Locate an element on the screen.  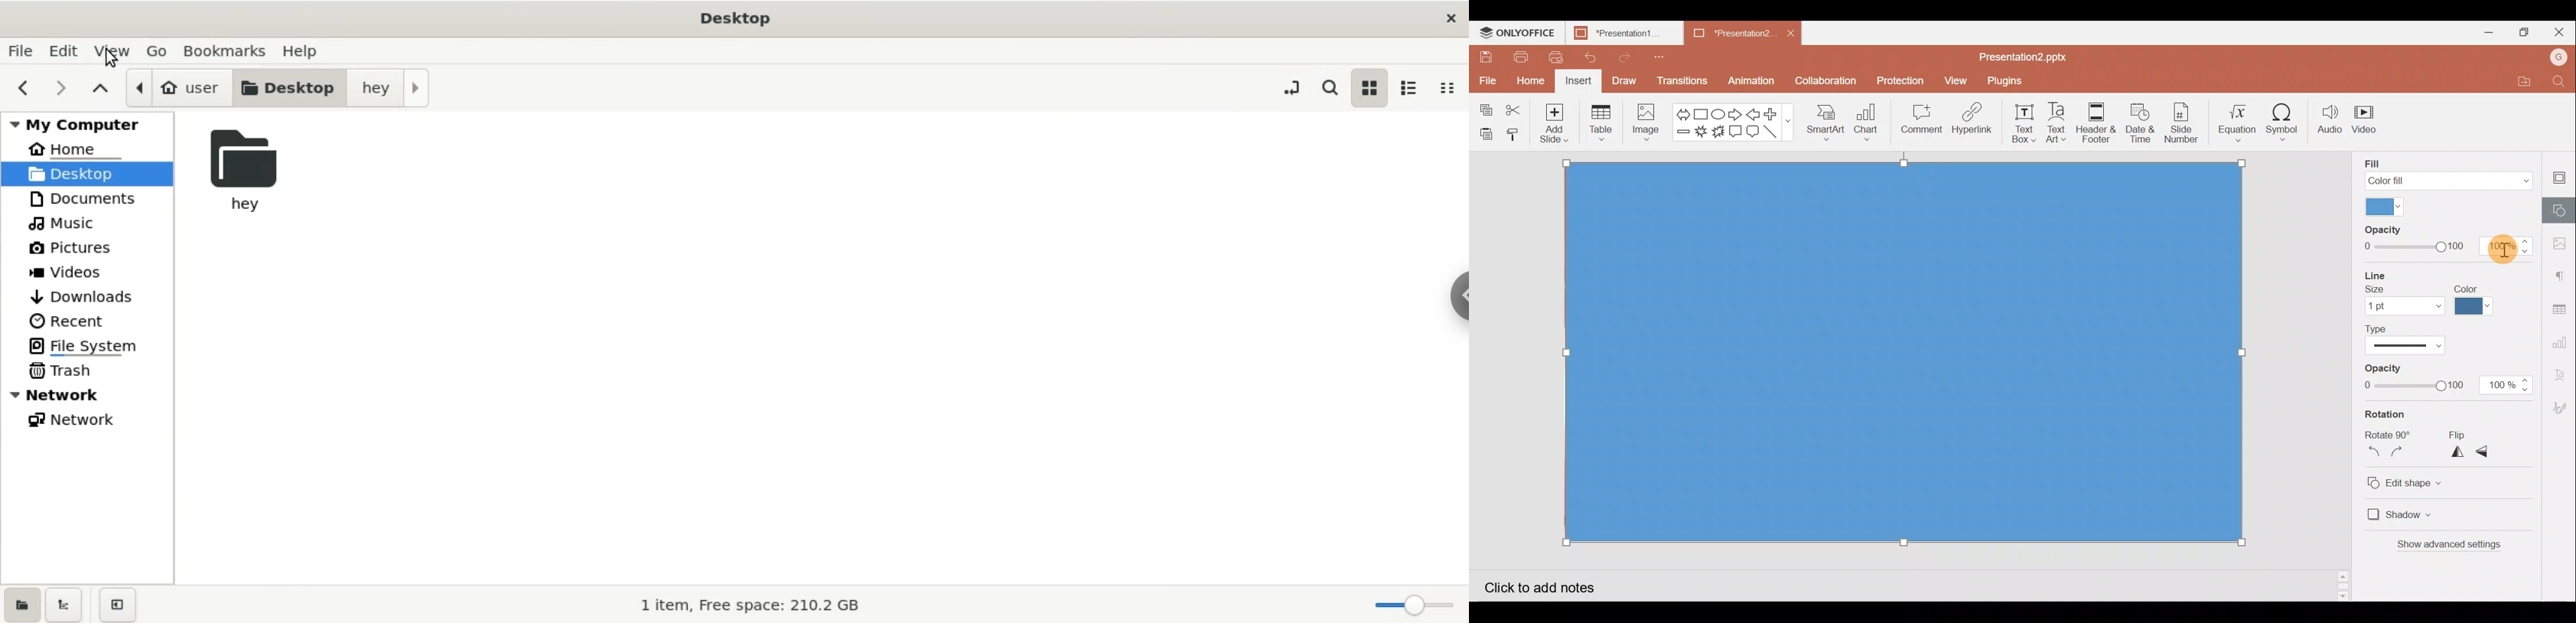
Protection is located at coordinates (1897, 80).